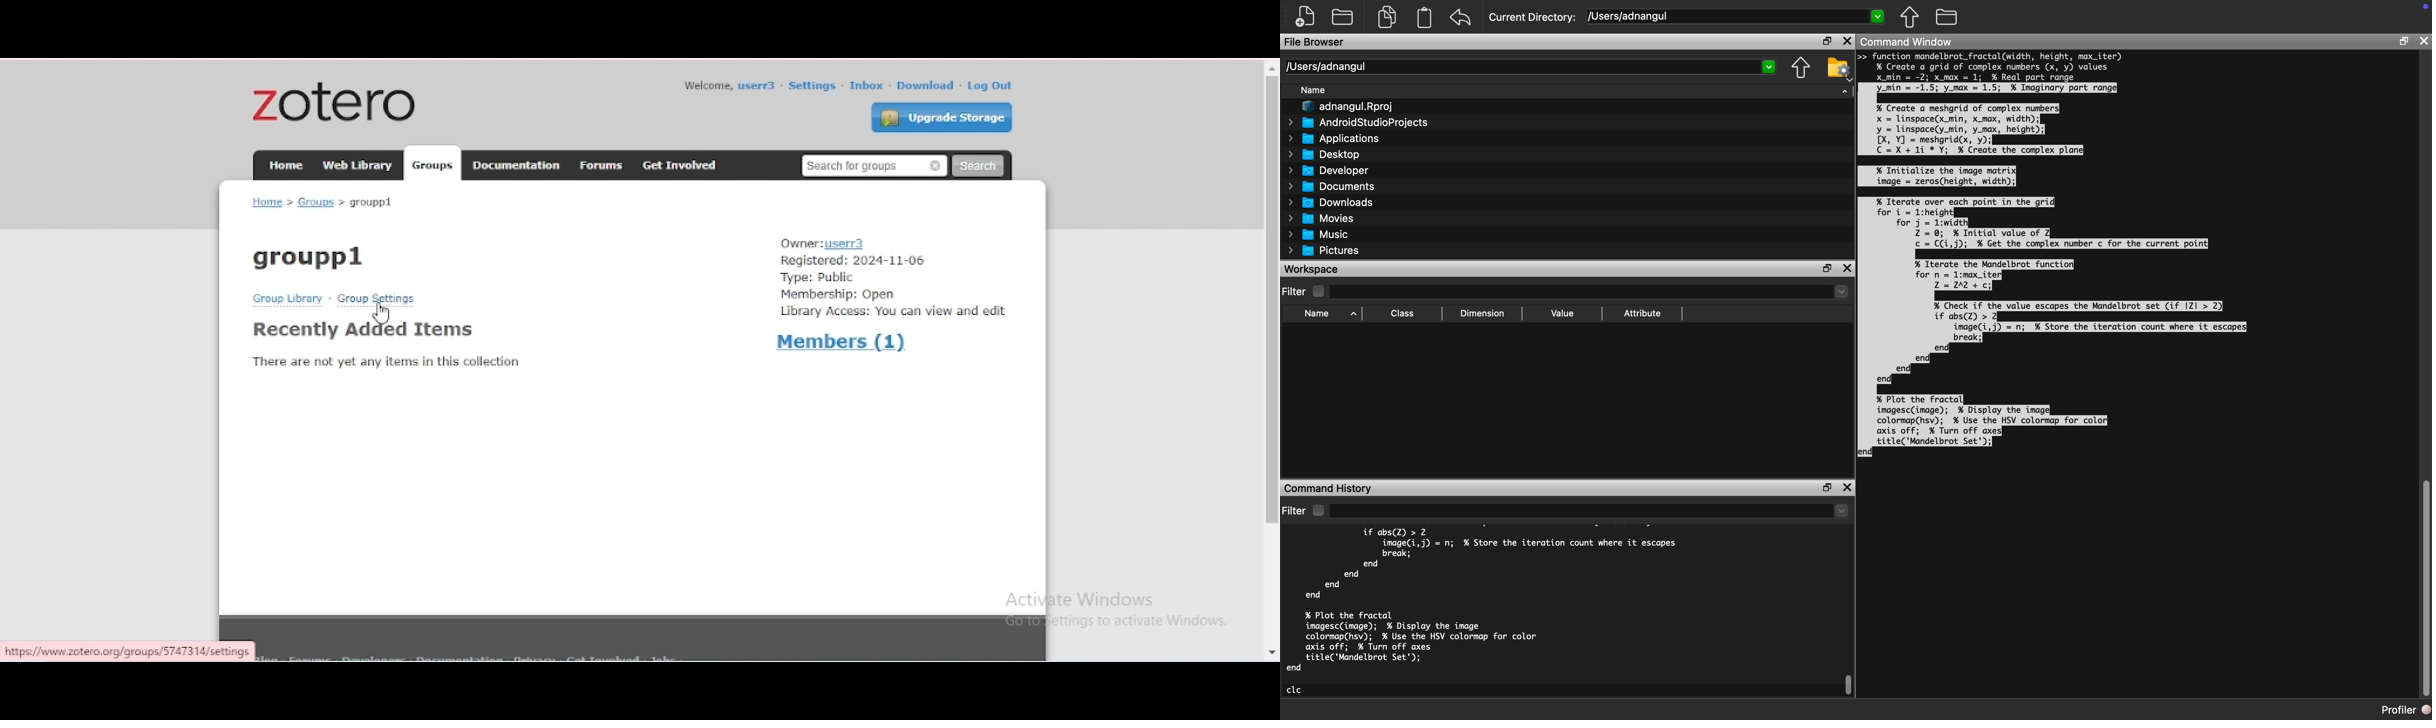 This screenshot has height=728, width=2436. What do you see at coordinates (874, 167) in the screenshot?
I see `search for groups` at bounding box center [874, 167].